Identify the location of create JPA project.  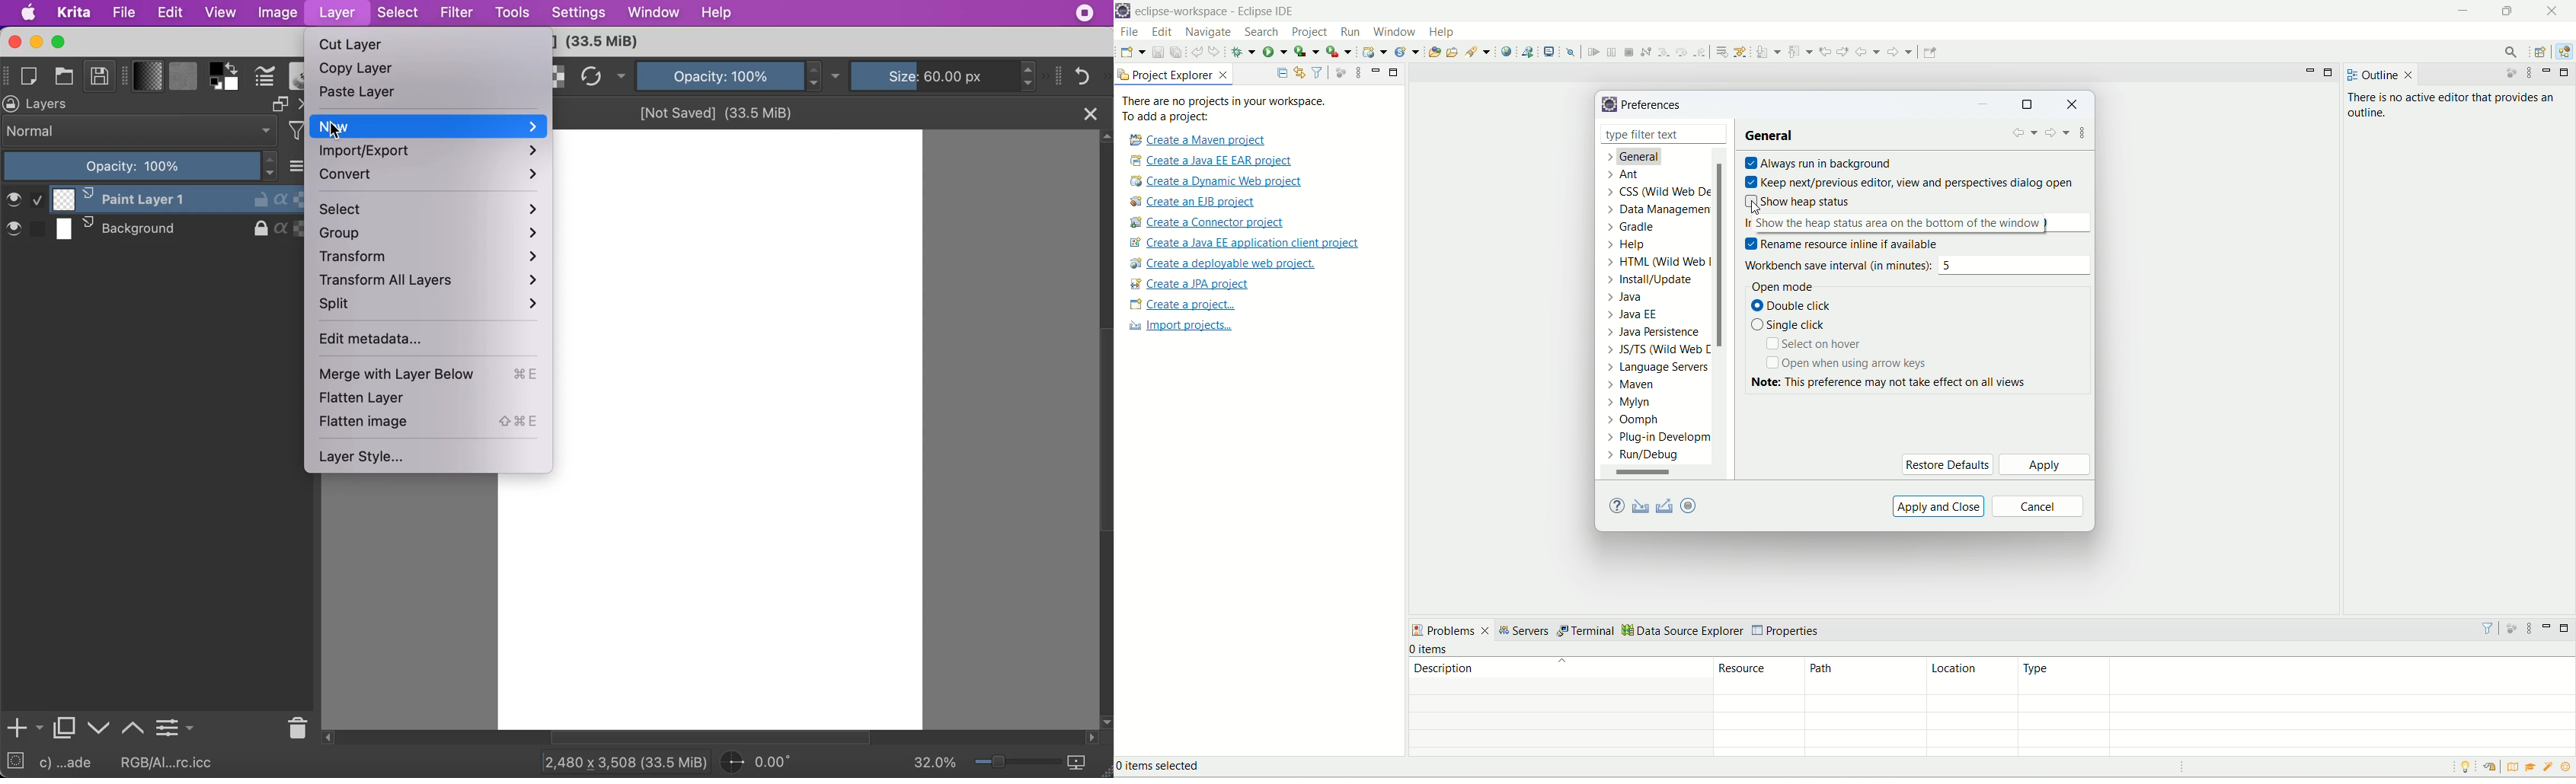
(1191, 284).